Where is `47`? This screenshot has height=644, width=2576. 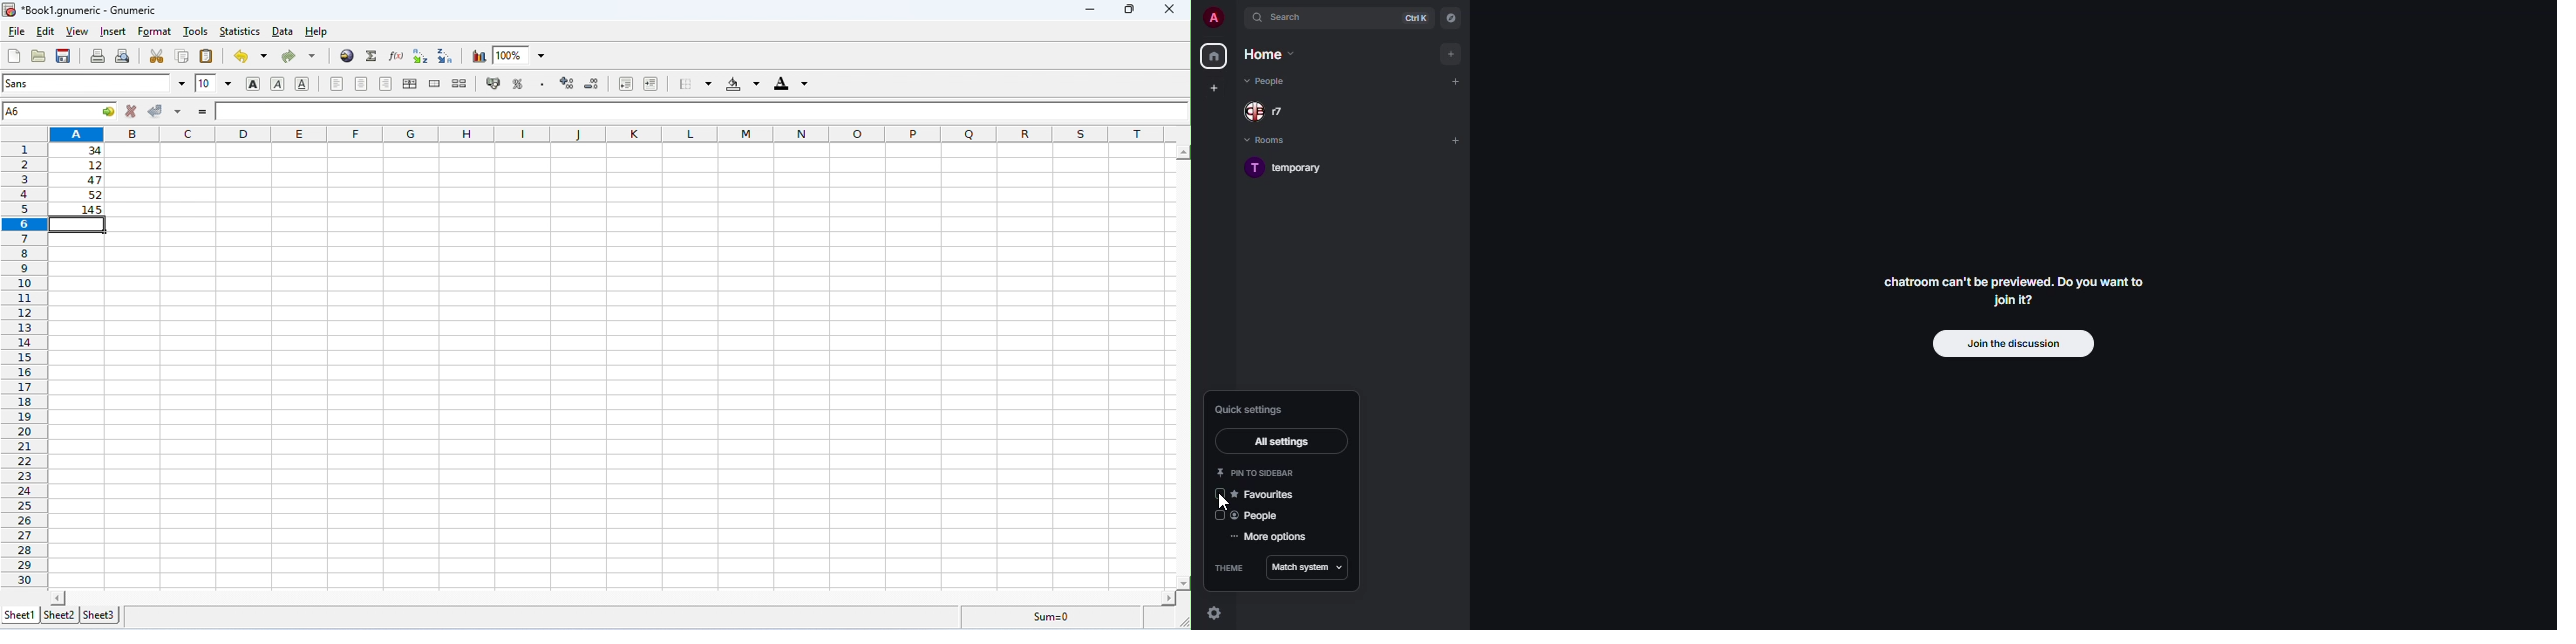
47 is located at coordinates (81, 181).